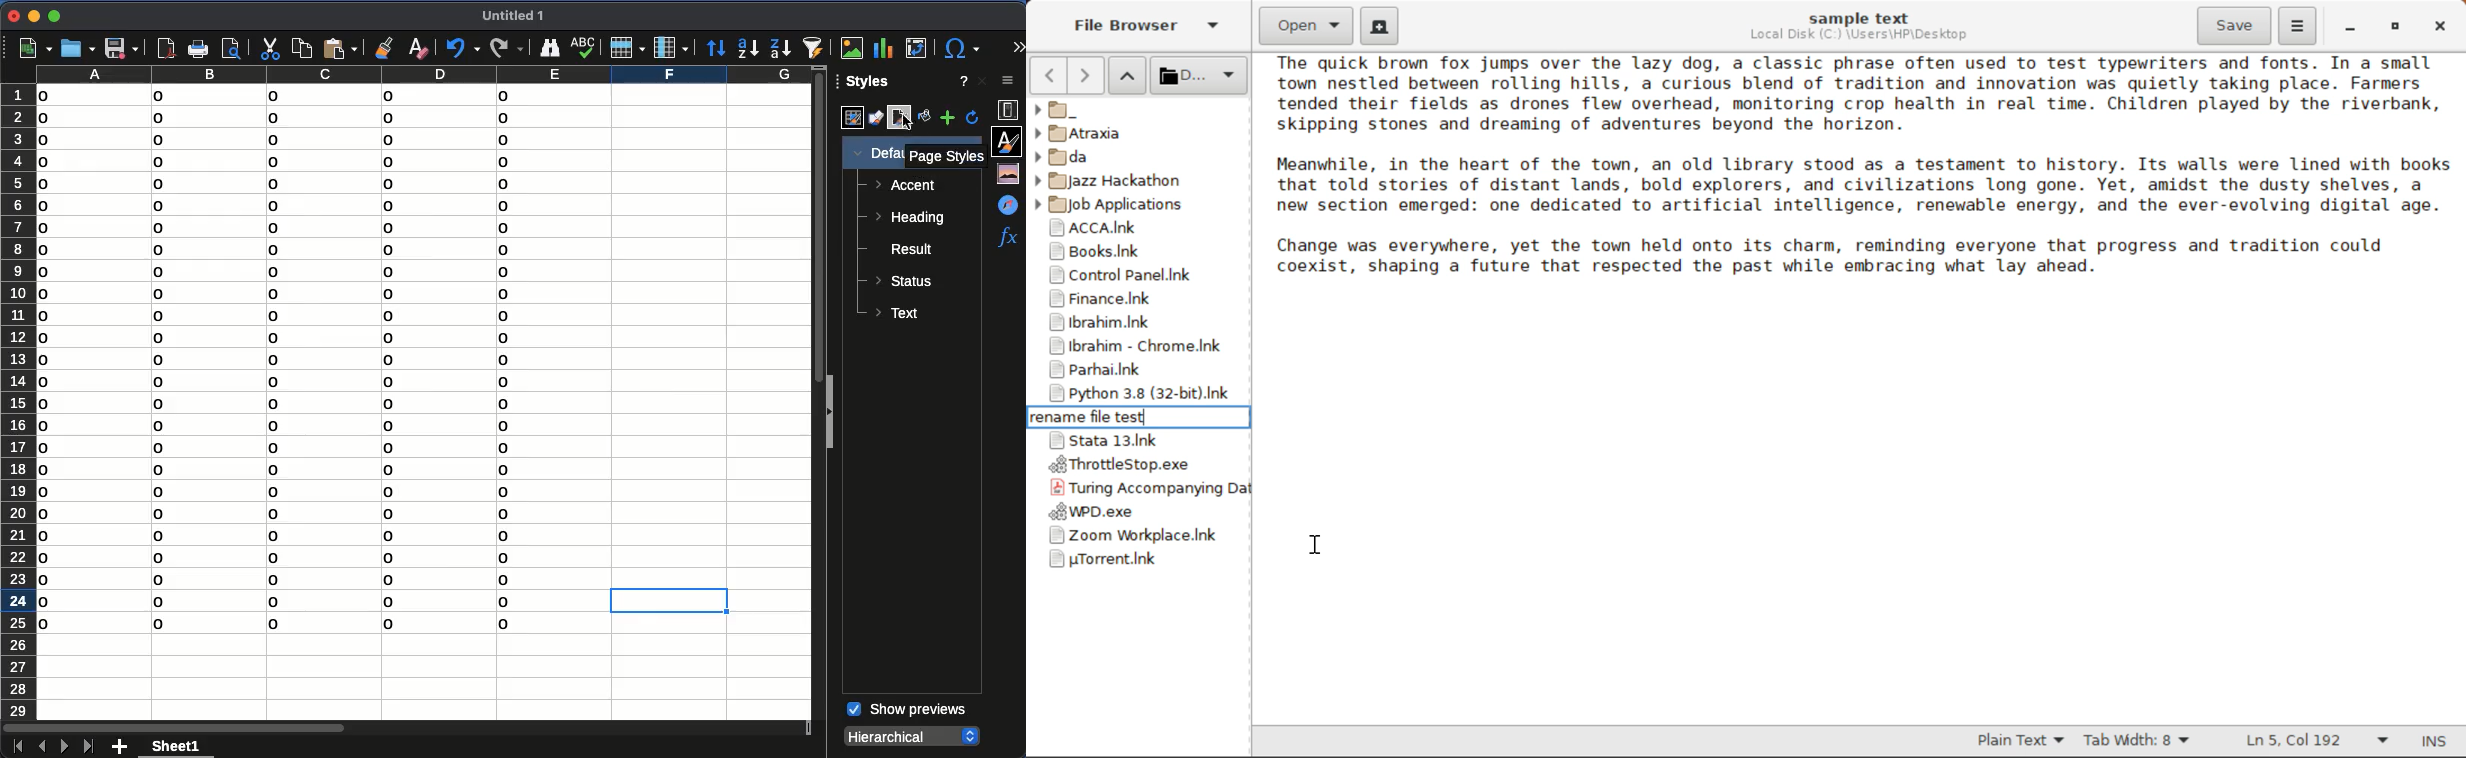  Describe the element at coordinates (420, 47) in the screenshot. I see `clear formatting` at that location.